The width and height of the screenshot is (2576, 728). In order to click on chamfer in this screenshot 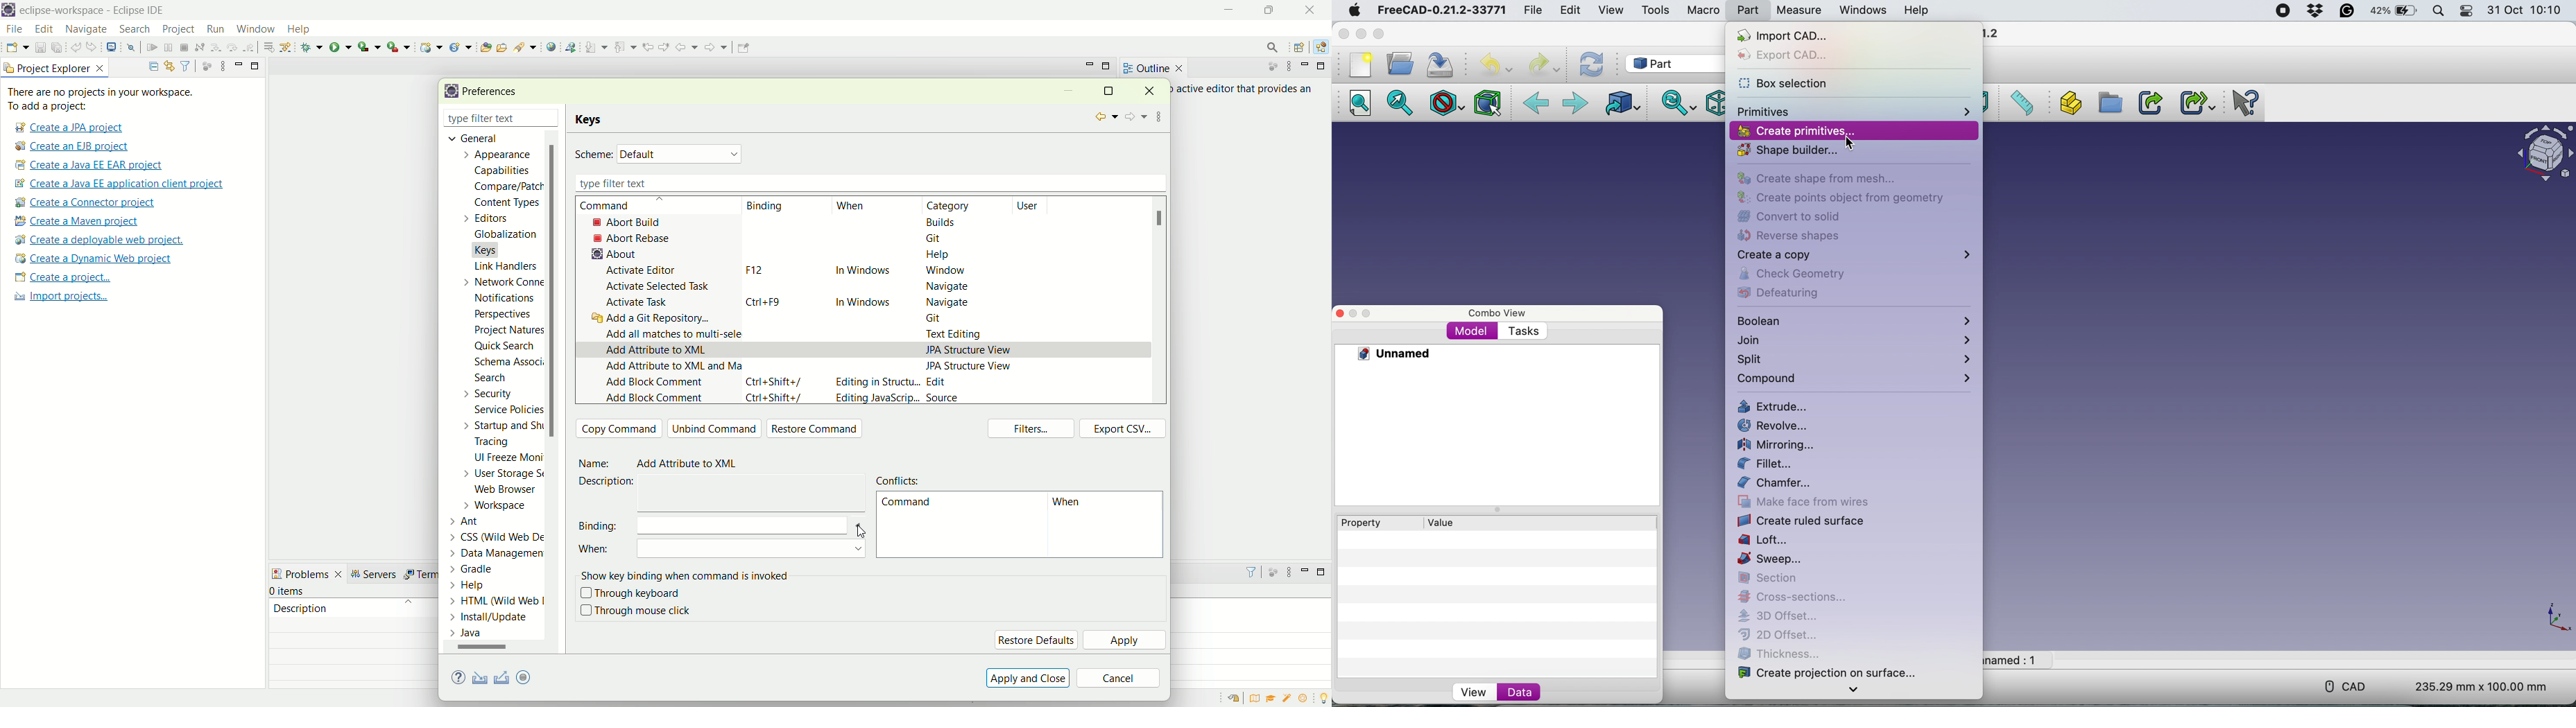, I will do `click(1777, 483)`.